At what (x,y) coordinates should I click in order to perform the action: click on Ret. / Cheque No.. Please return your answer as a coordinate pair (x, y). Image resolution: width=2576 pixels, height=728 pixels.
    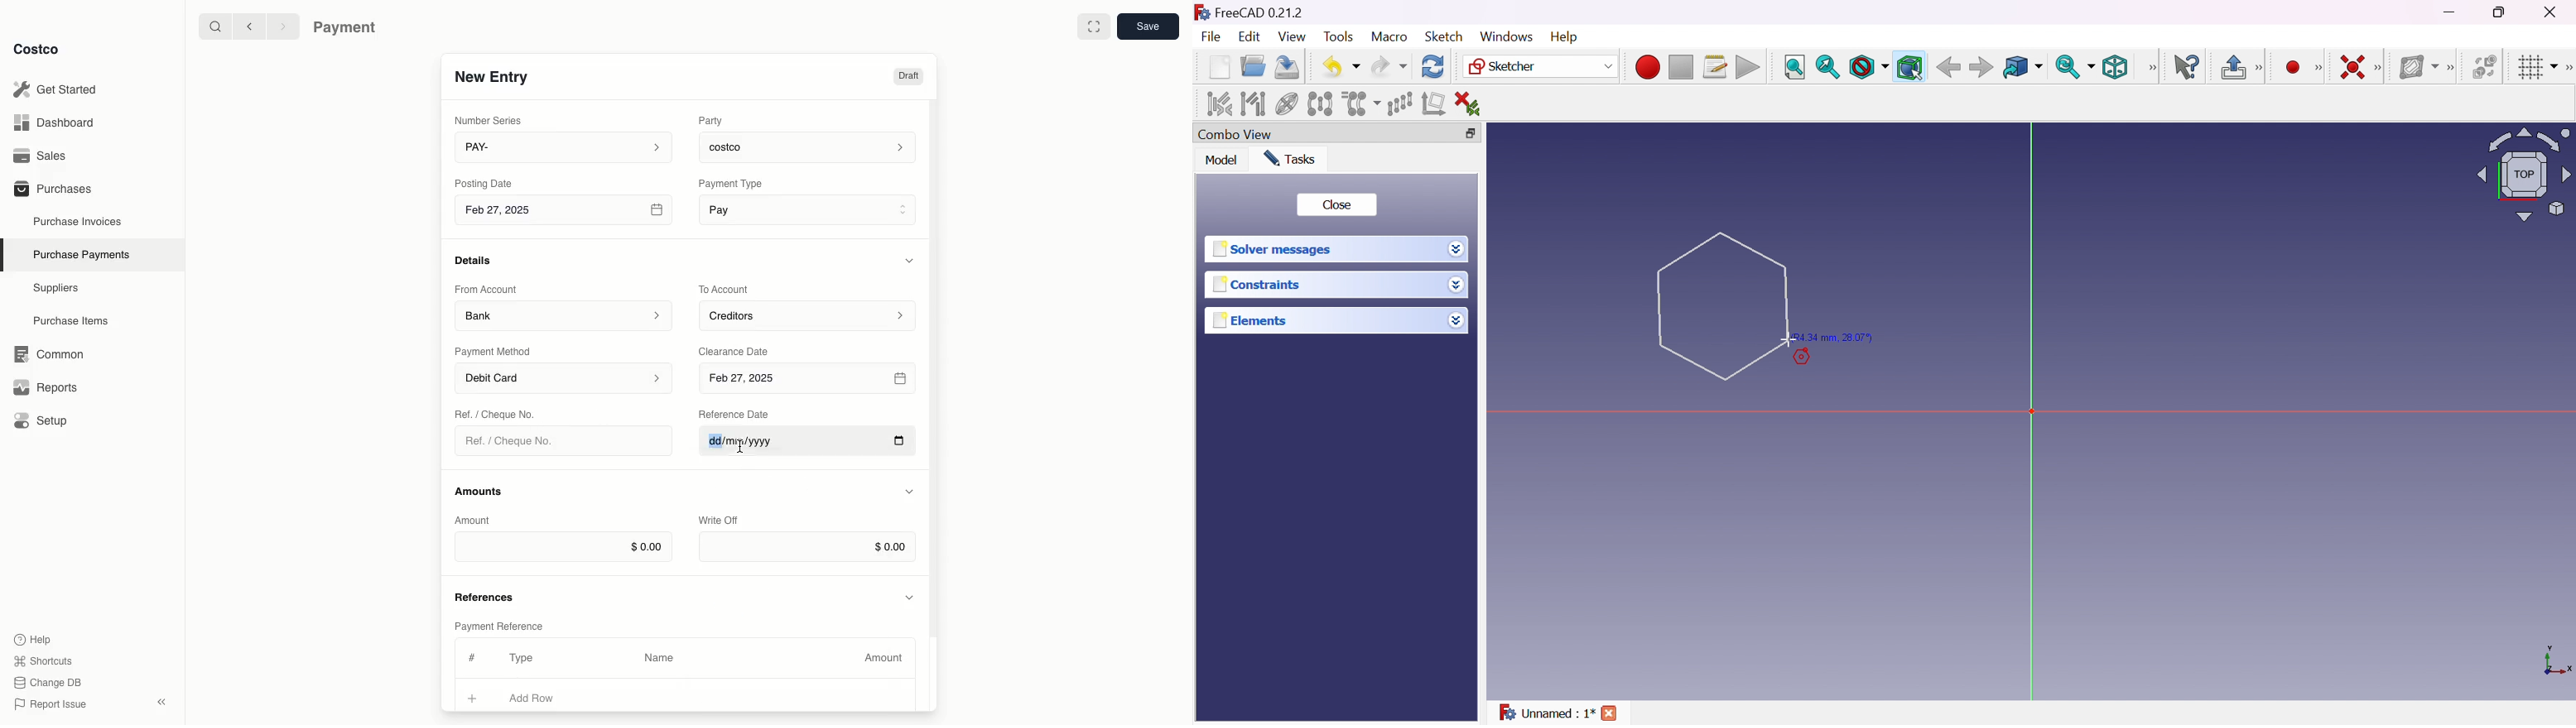
    Looking at the image, I should click on (497, 413).